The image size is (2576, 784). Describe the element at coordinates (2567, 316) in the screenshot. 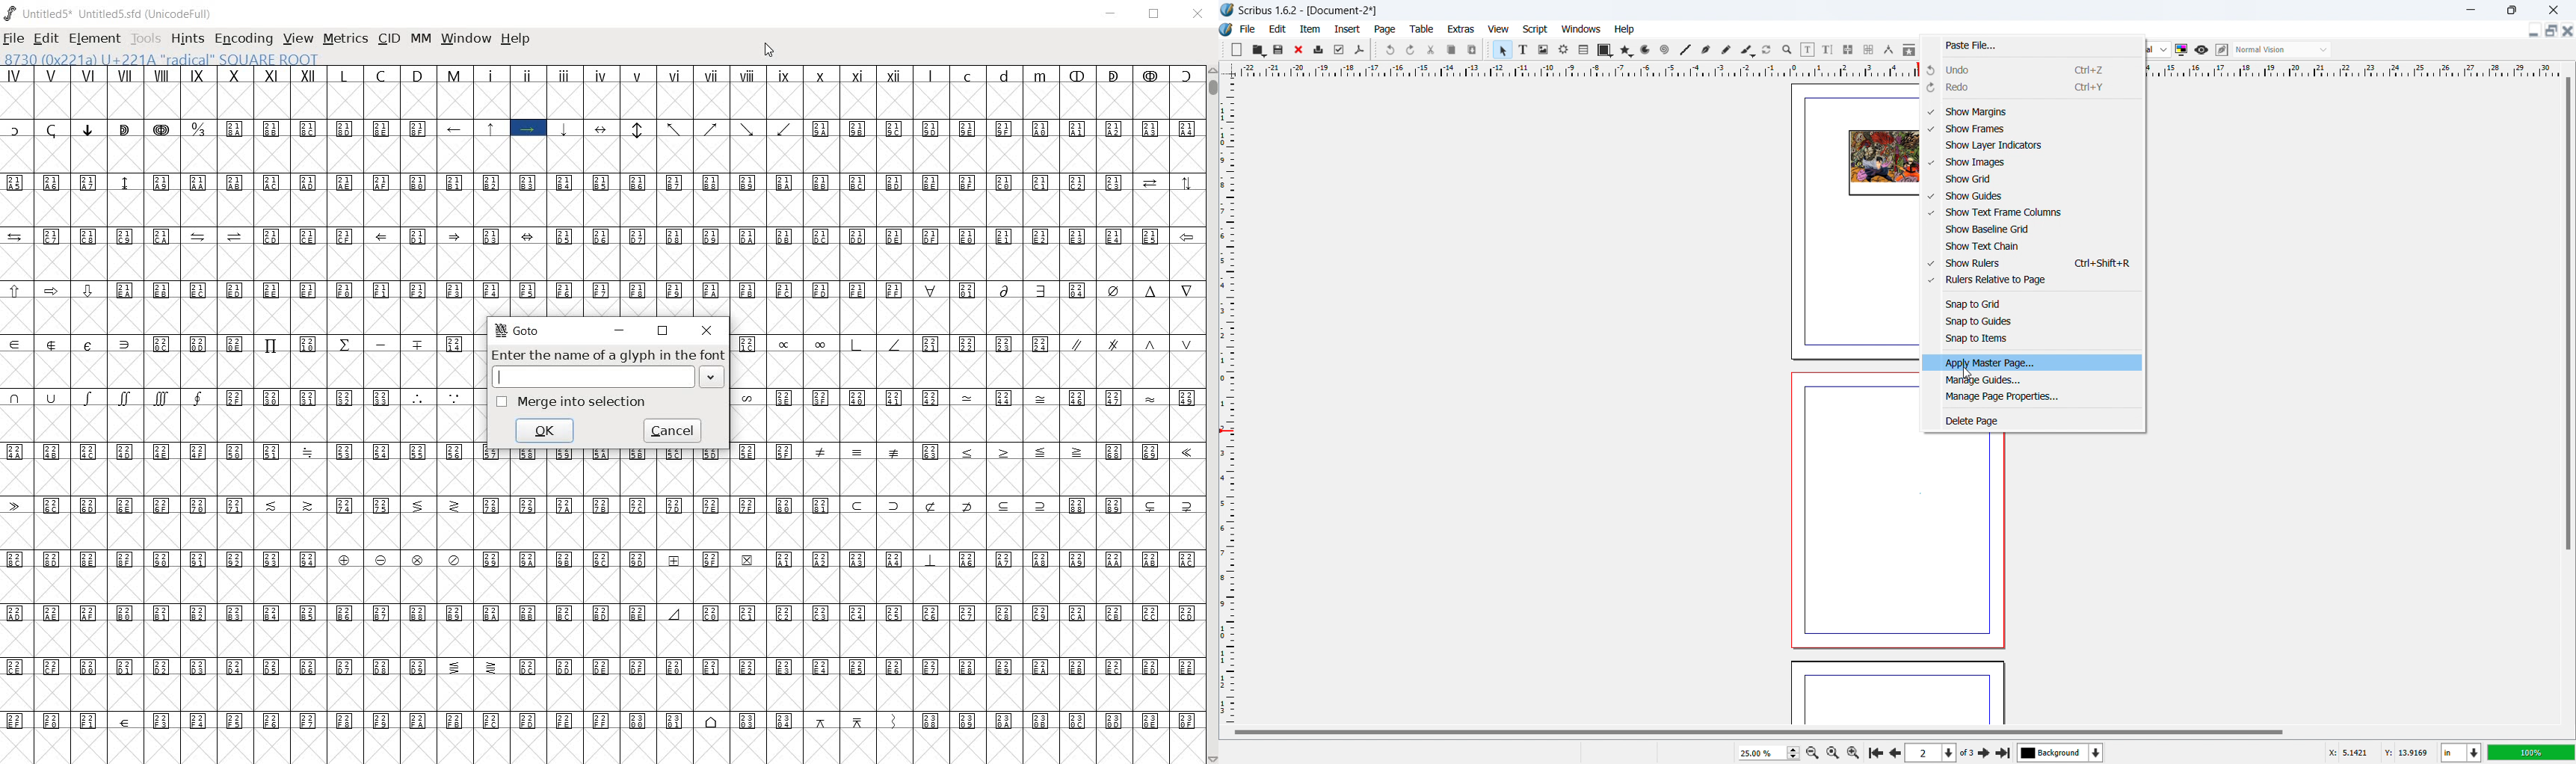

I see `vertical scroll bar` at that location.